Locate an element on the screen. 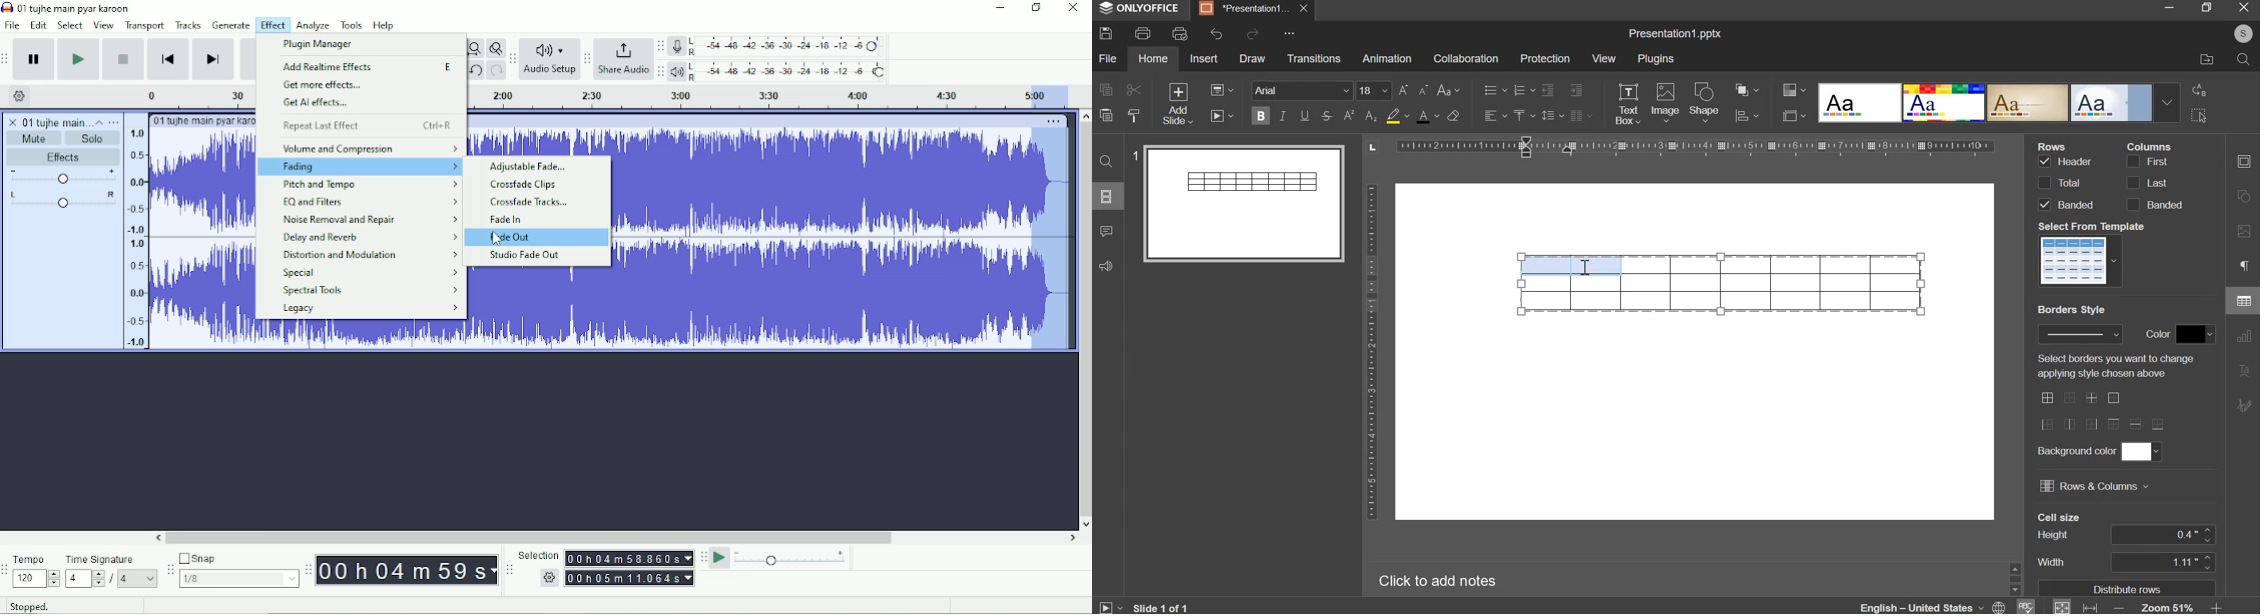  insert is located at coordinates (1204, 57).